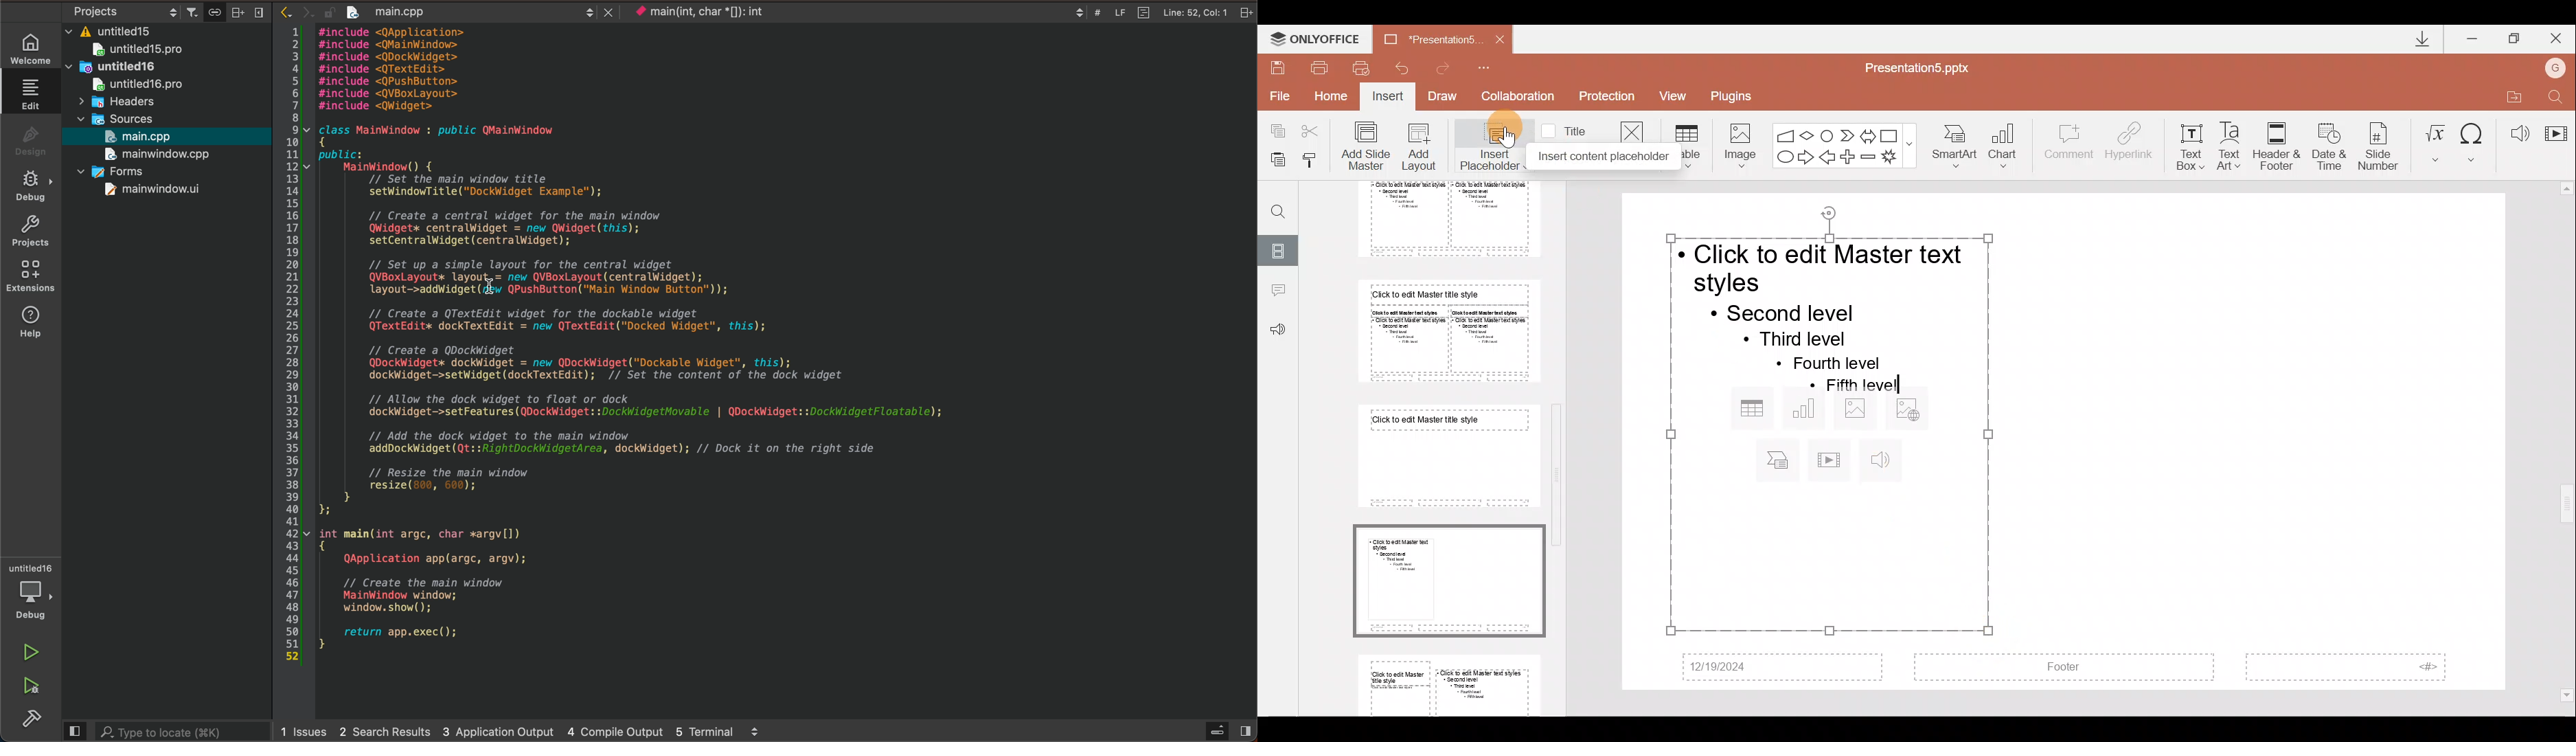 This screenshot has height=756, width=2576. I want to click on Home, so click(1333, 100).